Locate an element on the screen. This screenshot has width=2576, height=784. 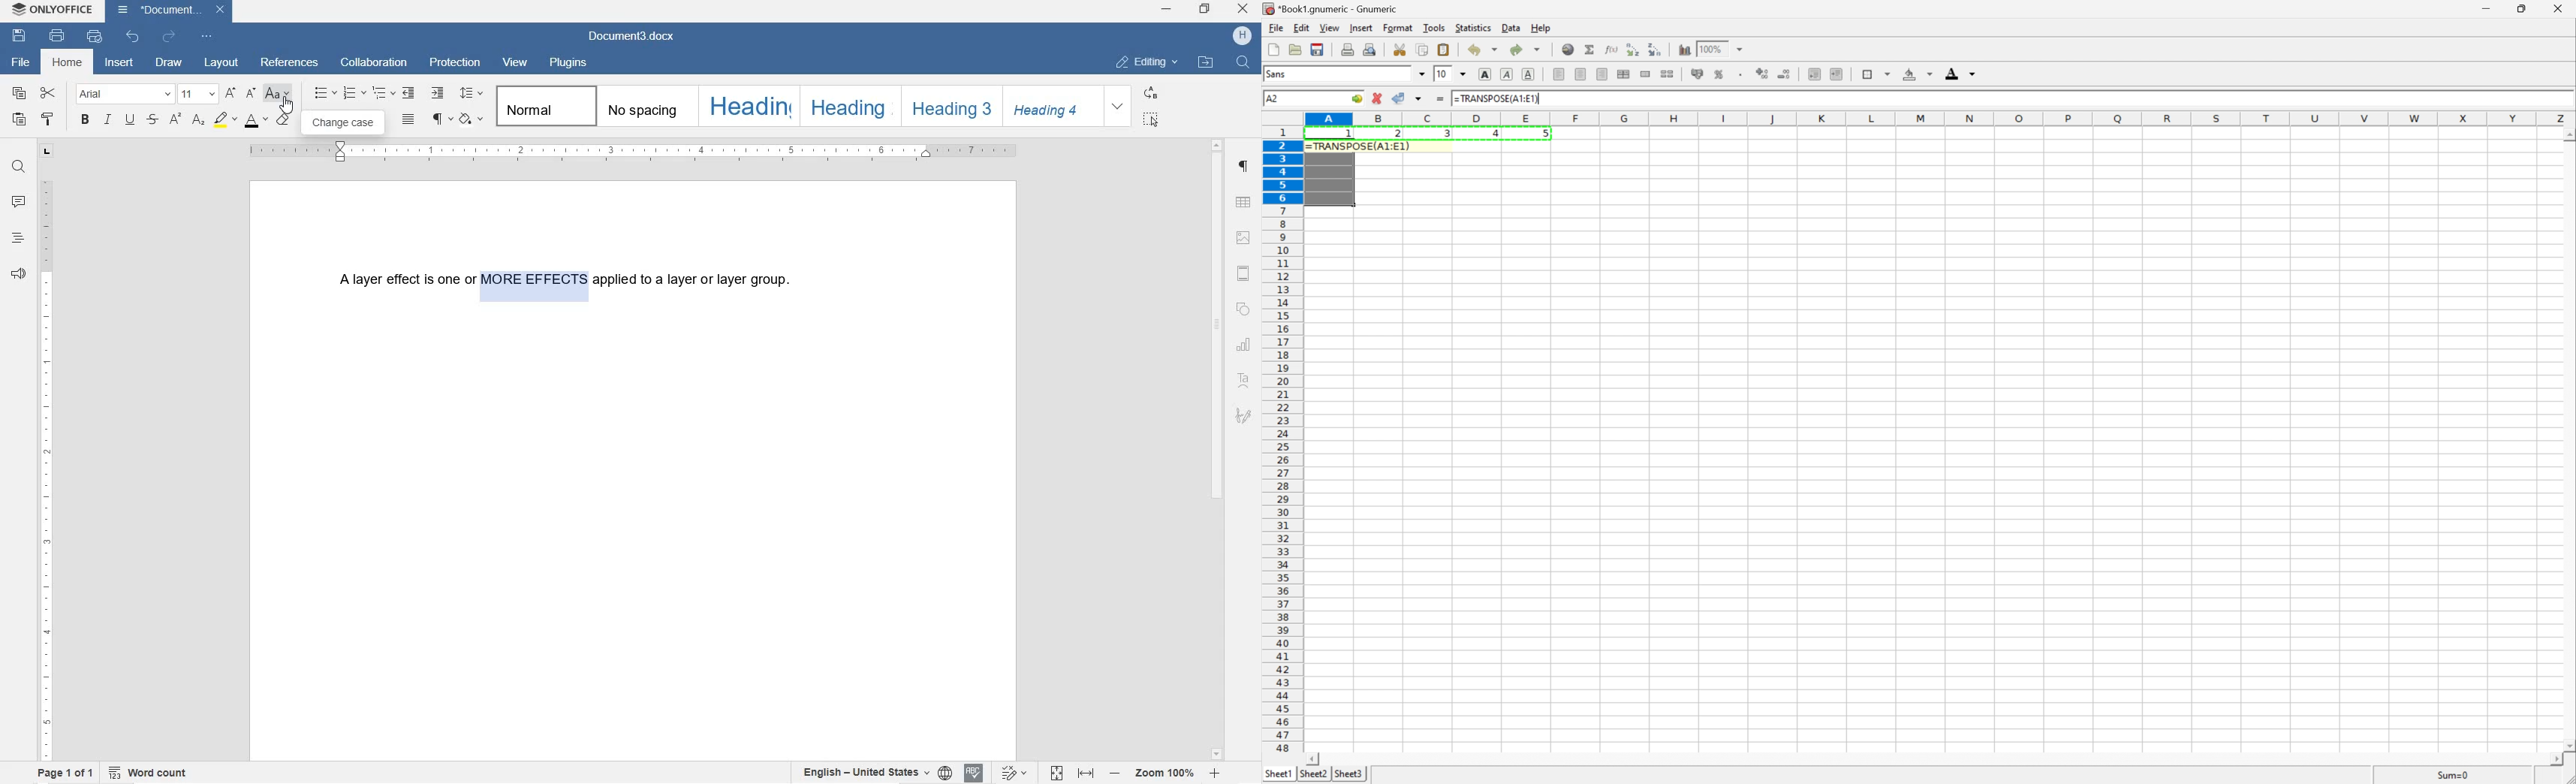
HP is located at coordinates (1244, 36).